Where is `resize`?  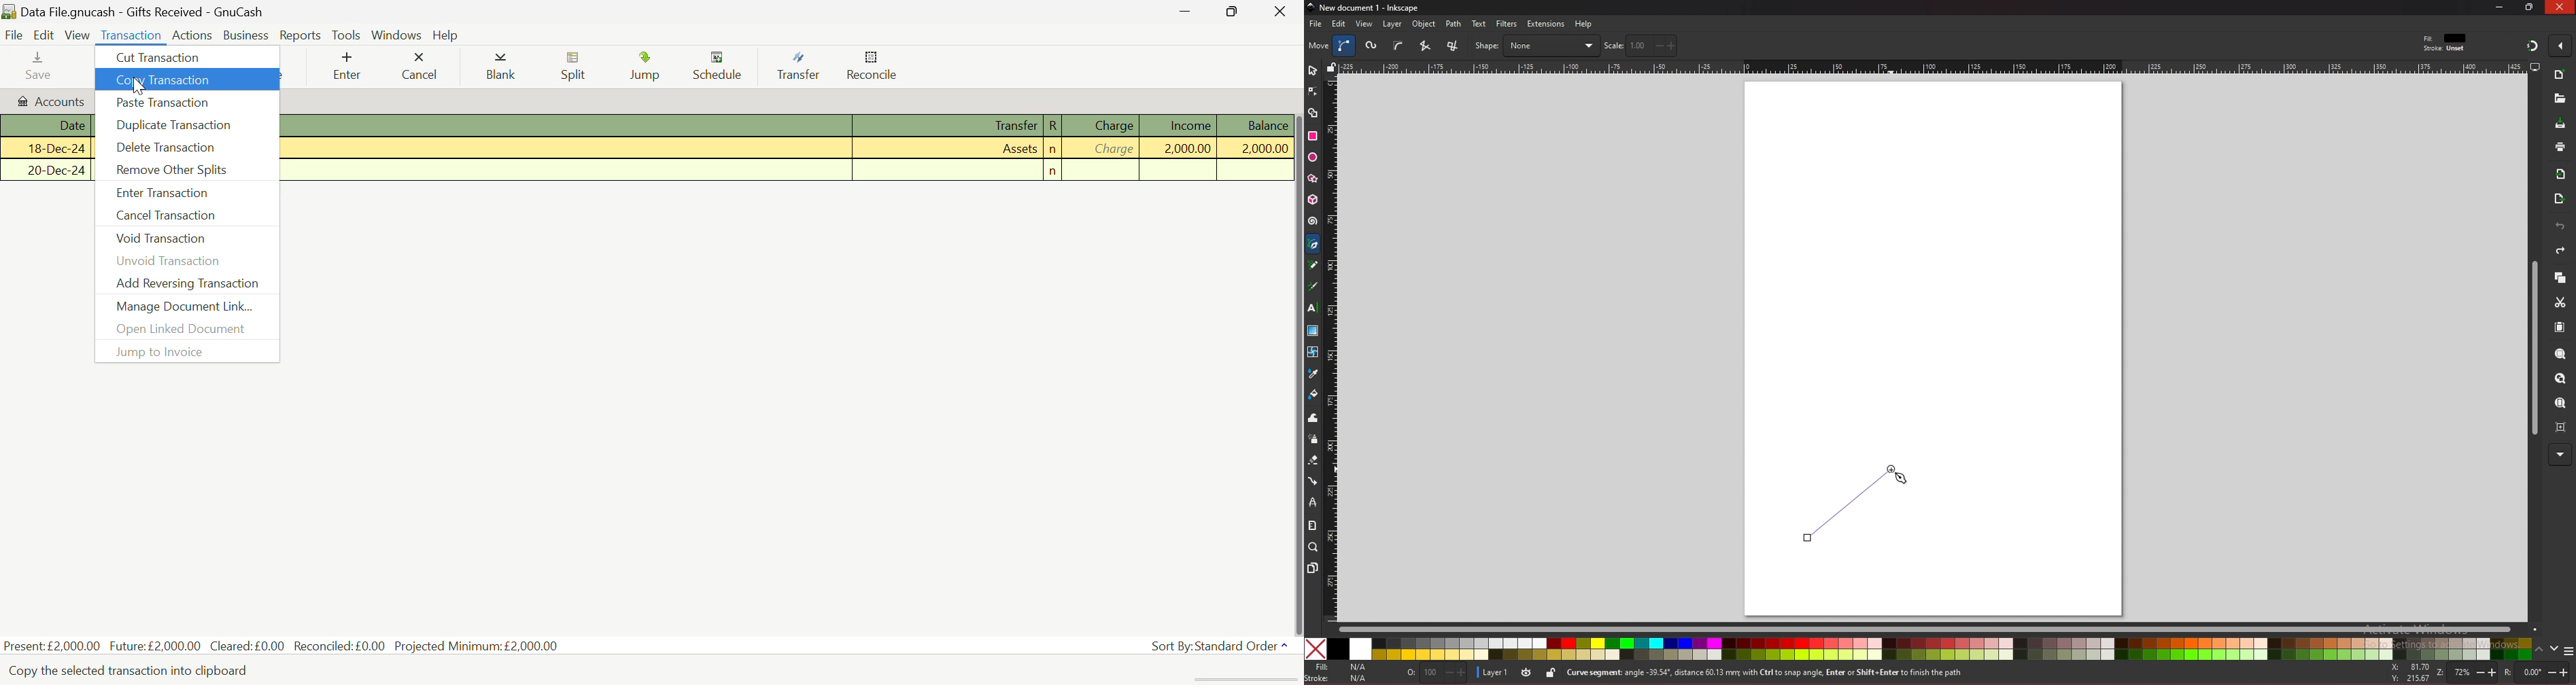
resize is located at coordinates (2531, 7).